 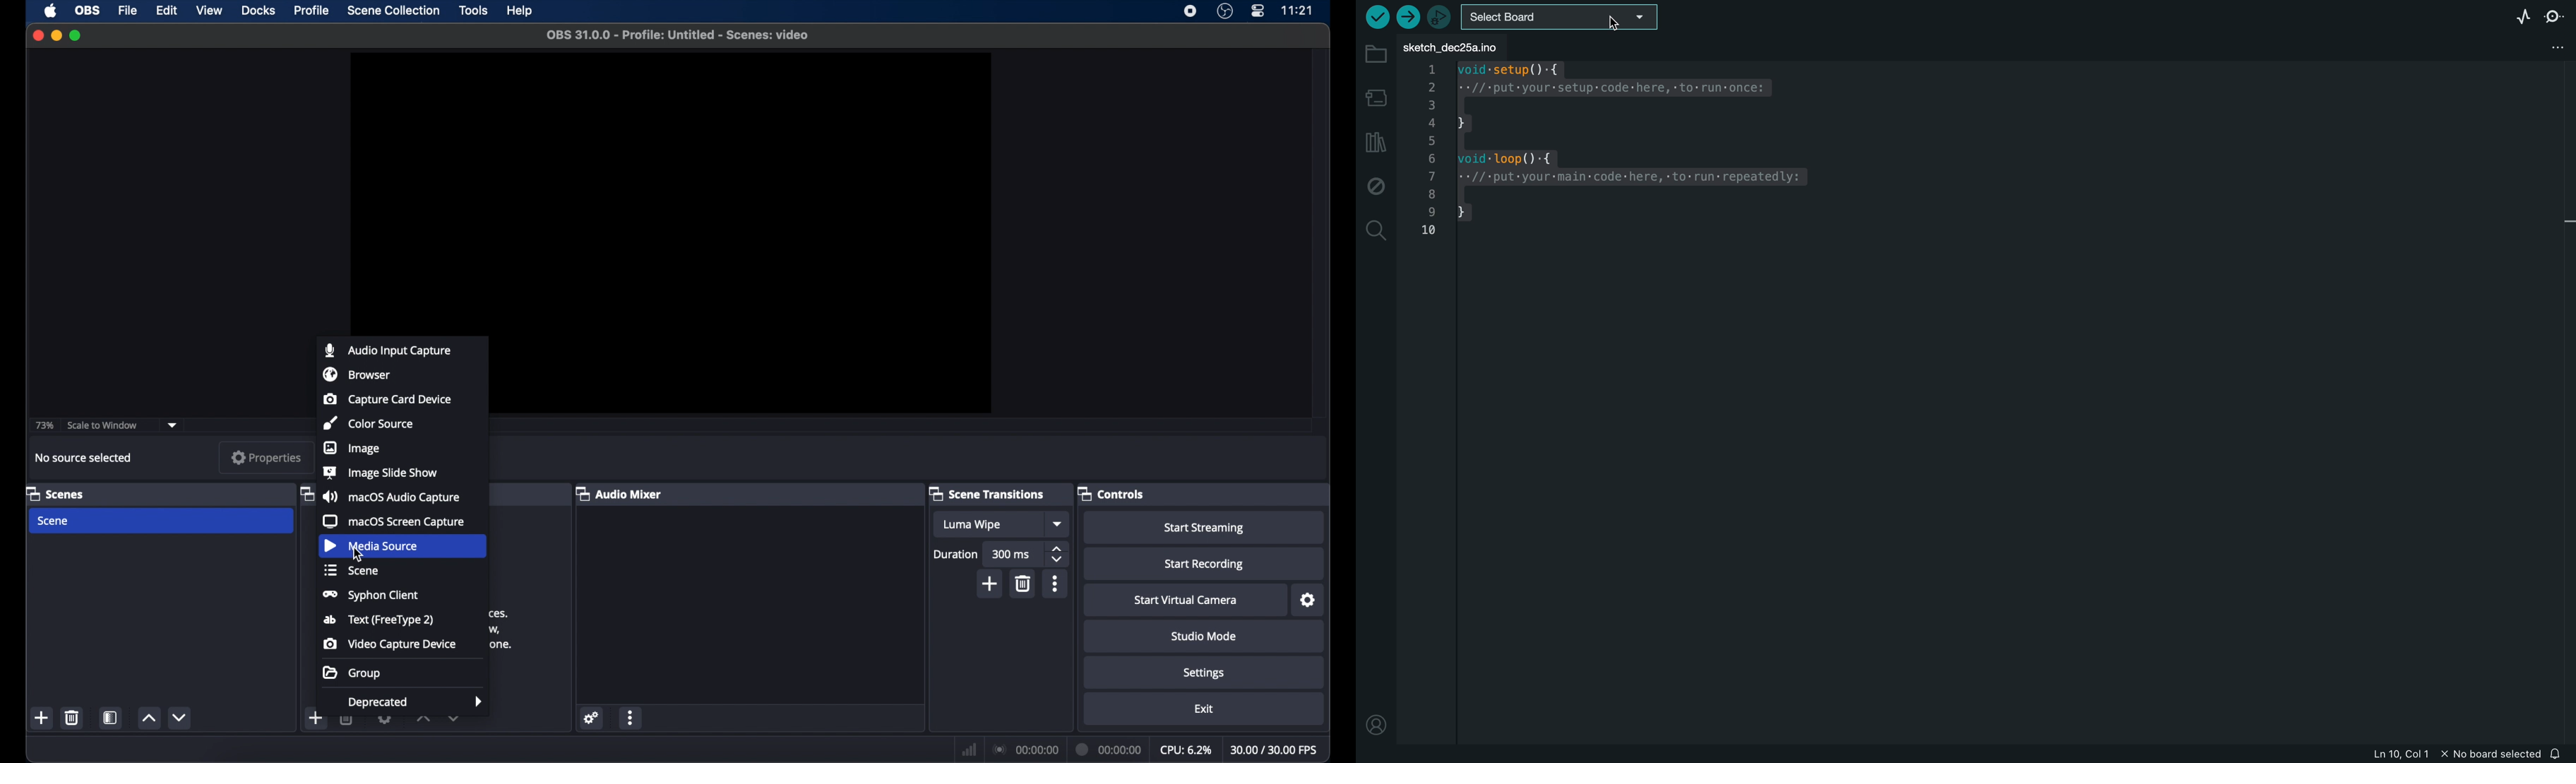 What do you see at coordinates (368, 596) in the screenshot?
I see `syphon client` at bounding box center [368, 596].